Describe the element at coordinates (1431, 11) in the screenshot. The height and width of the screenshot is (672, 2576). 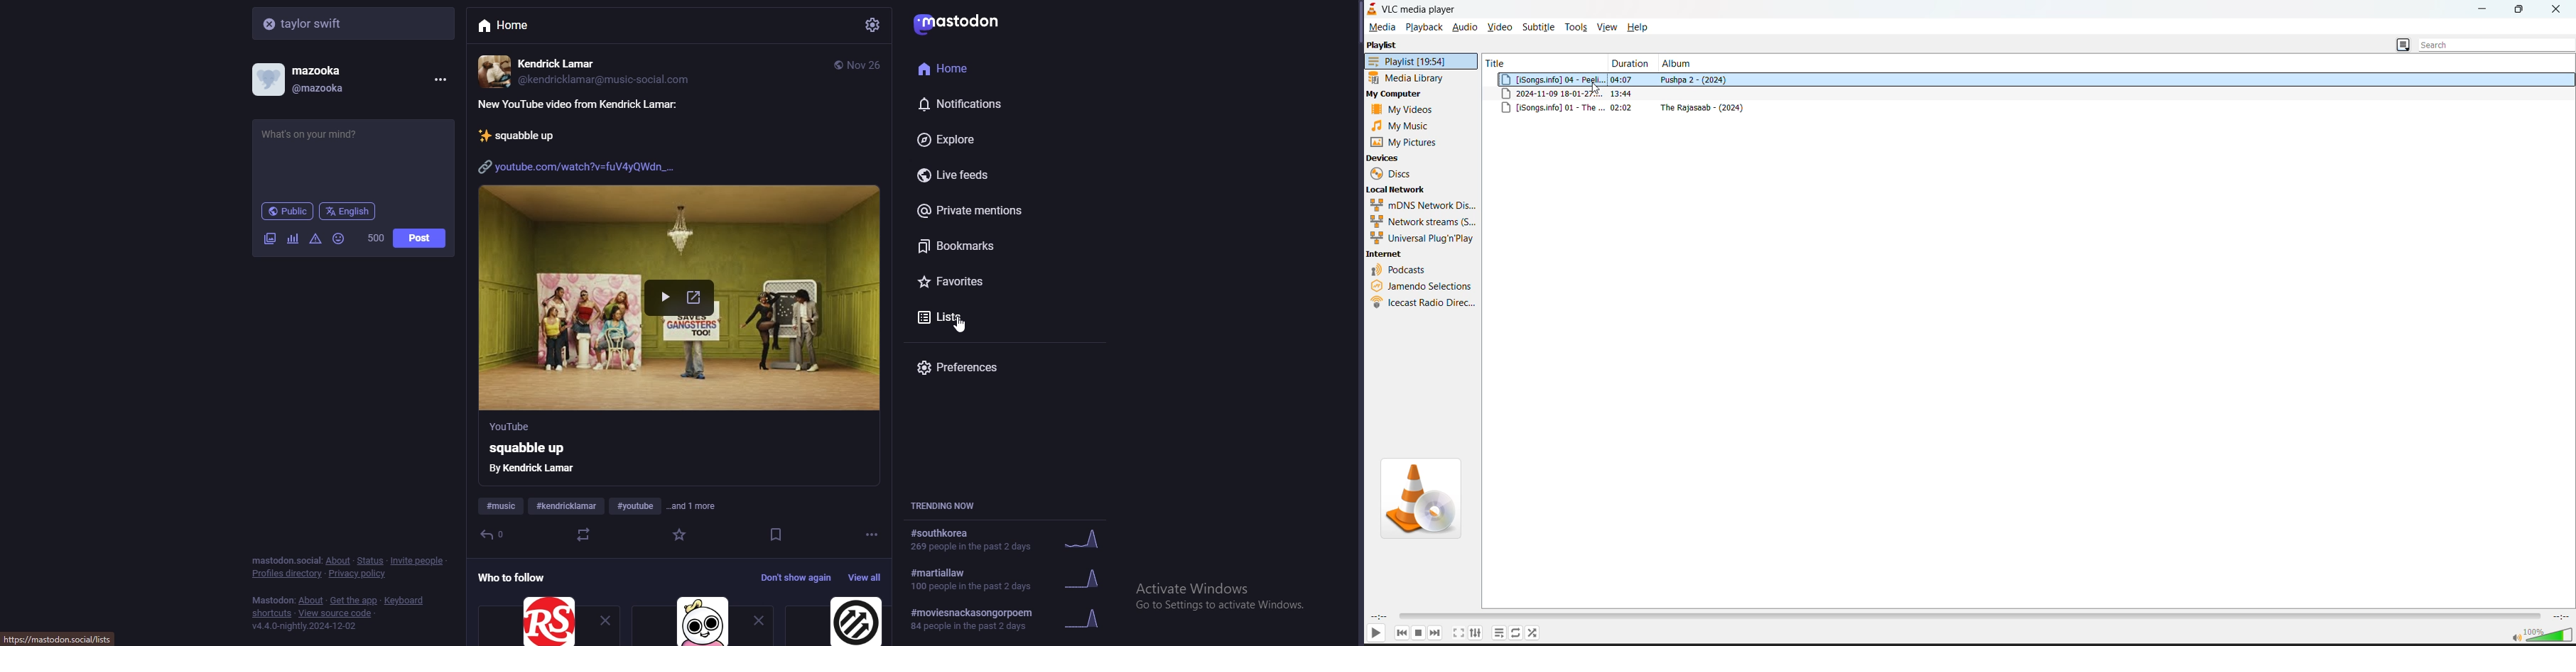
I see `VLC media player` at that location.